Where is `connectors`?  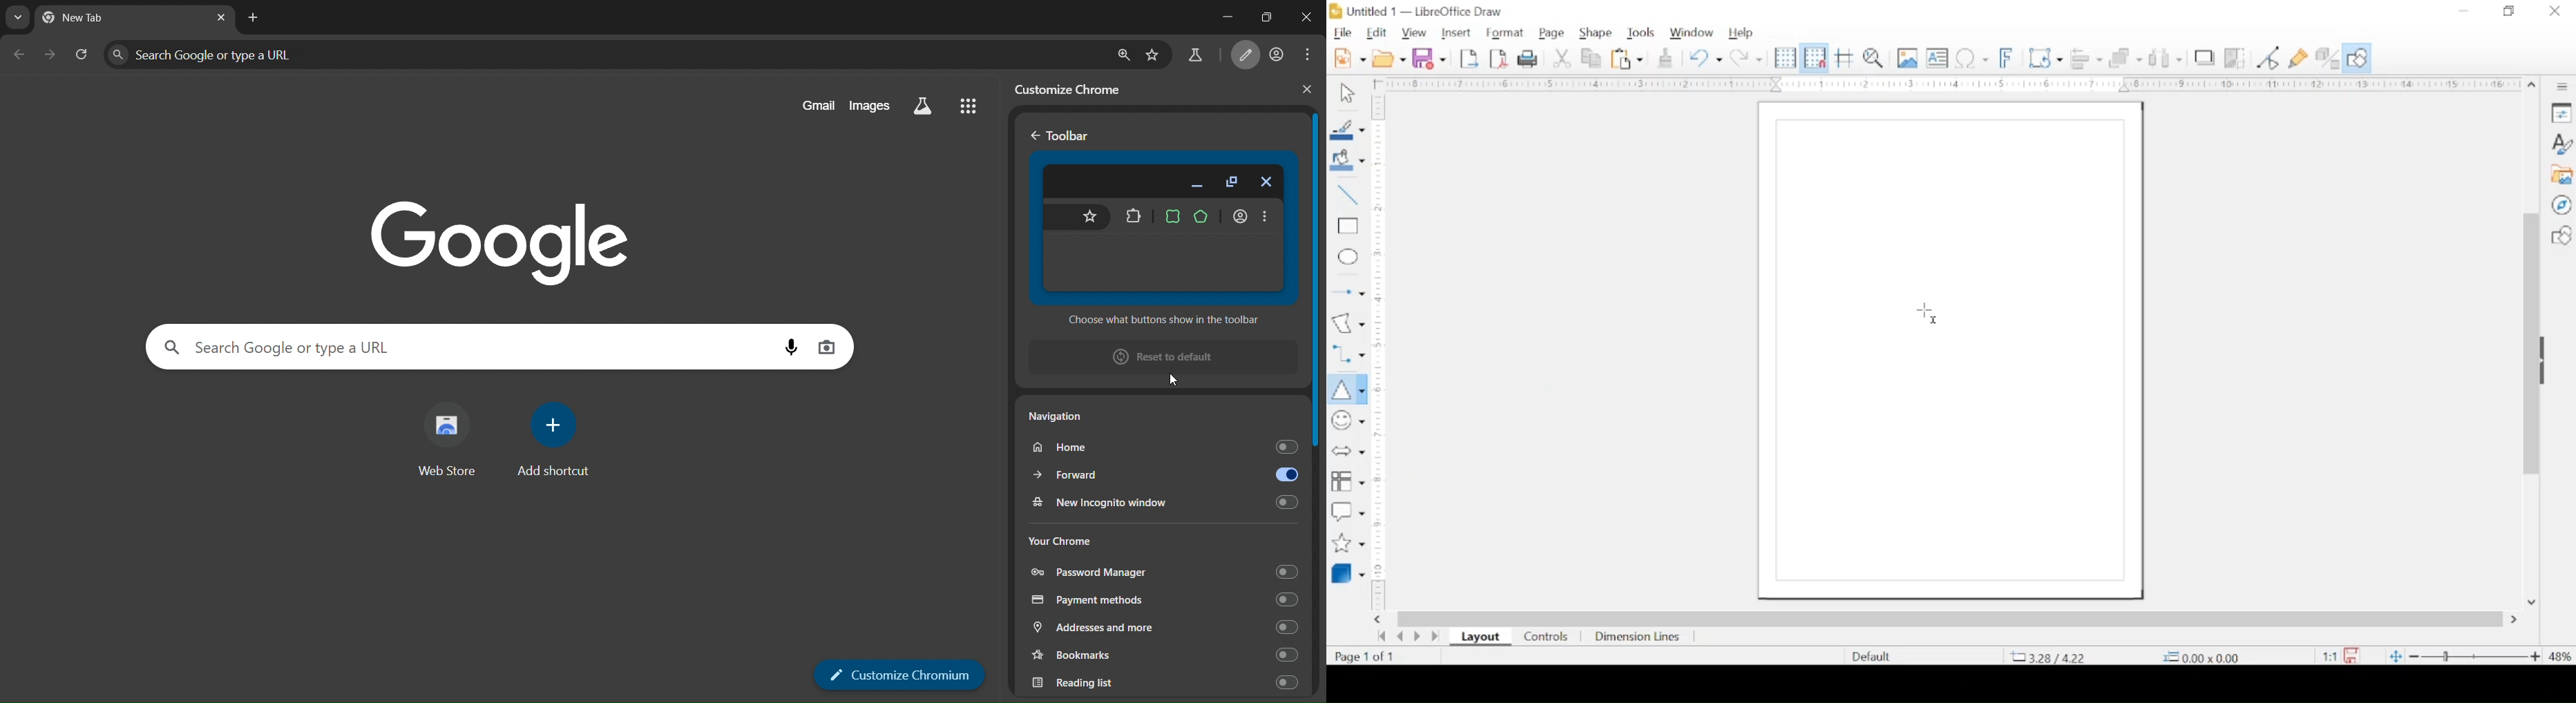
connectors is located at coordinates (1347, 352).